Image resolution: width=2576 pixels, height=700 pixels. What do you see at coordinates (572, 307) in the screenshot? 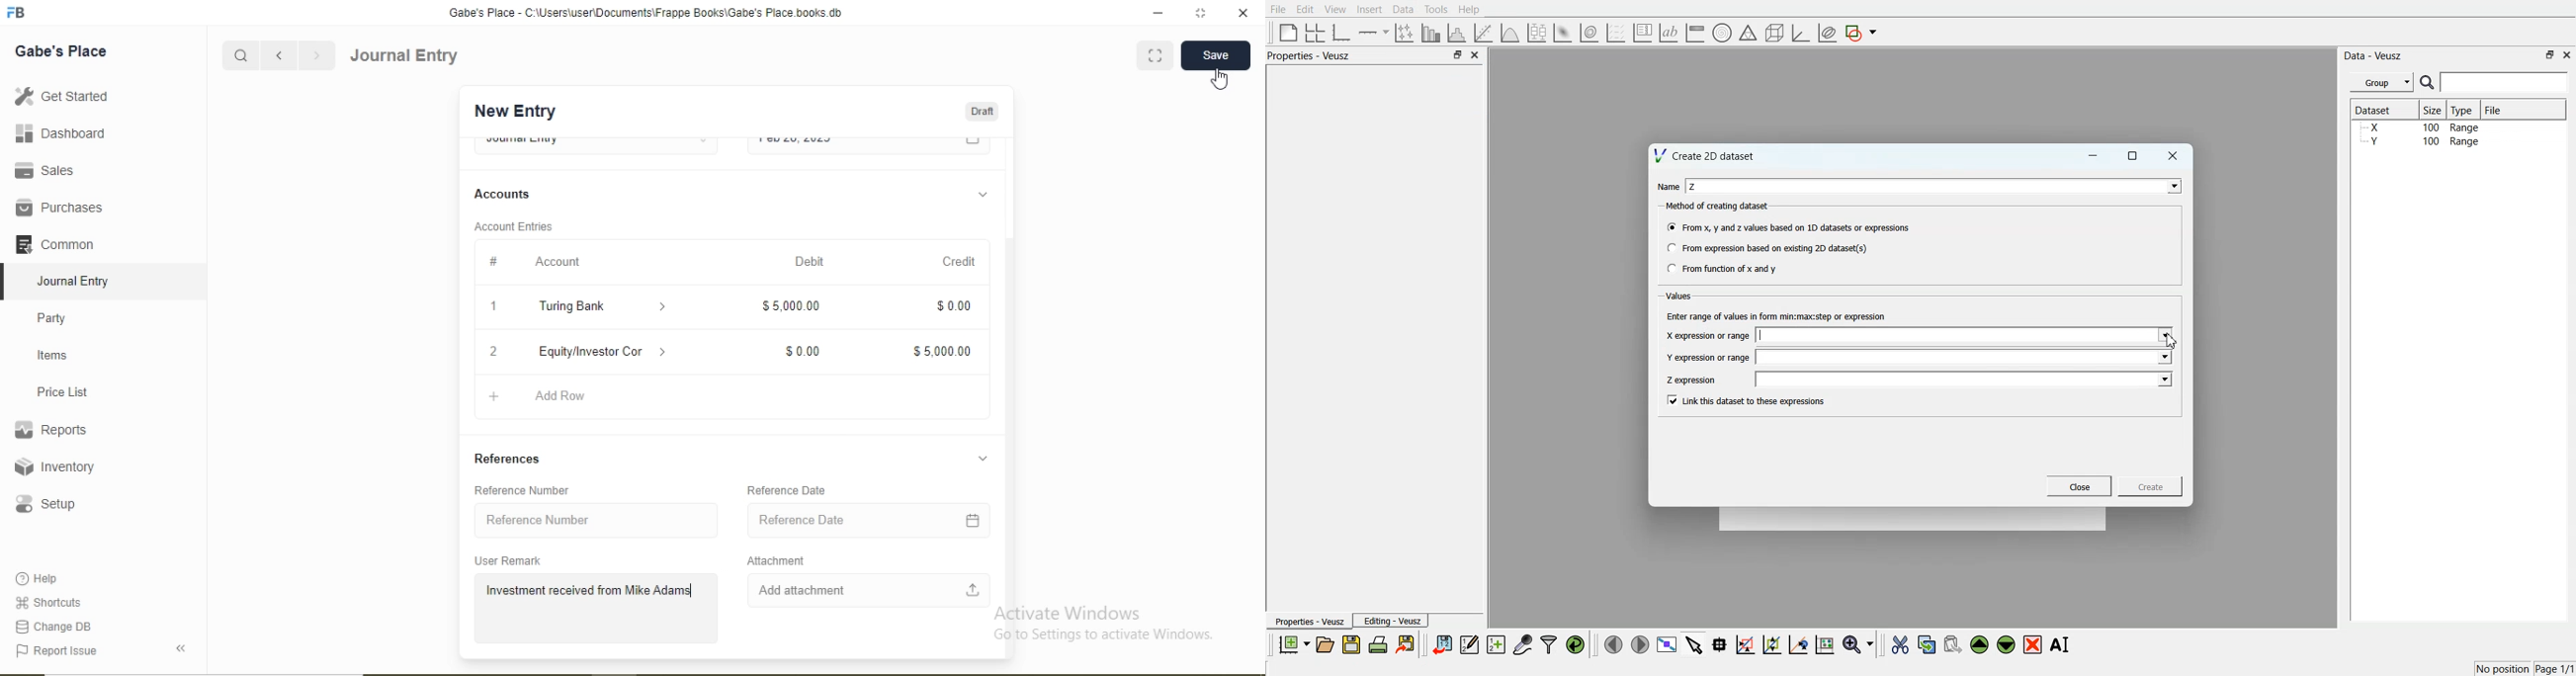
I see `Turing Bank` at bounding box center [572, 307].